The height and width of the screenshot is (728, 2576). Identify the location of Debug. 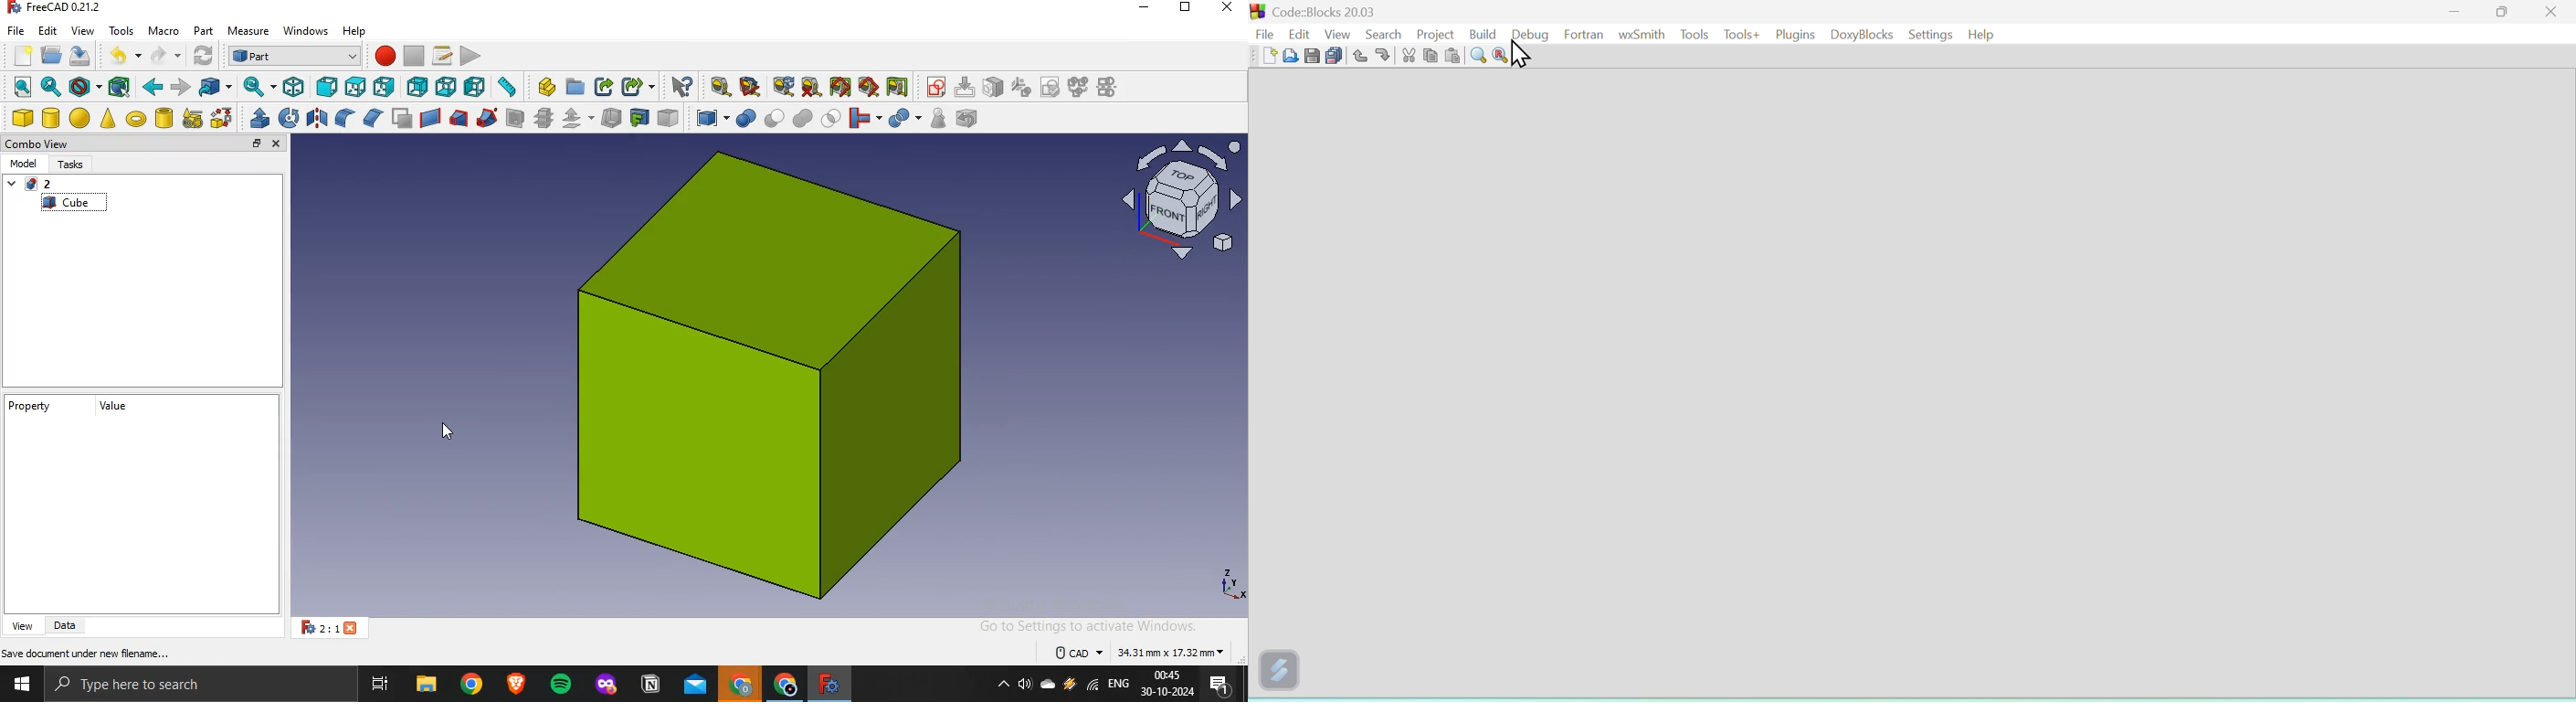
(1530, 34).